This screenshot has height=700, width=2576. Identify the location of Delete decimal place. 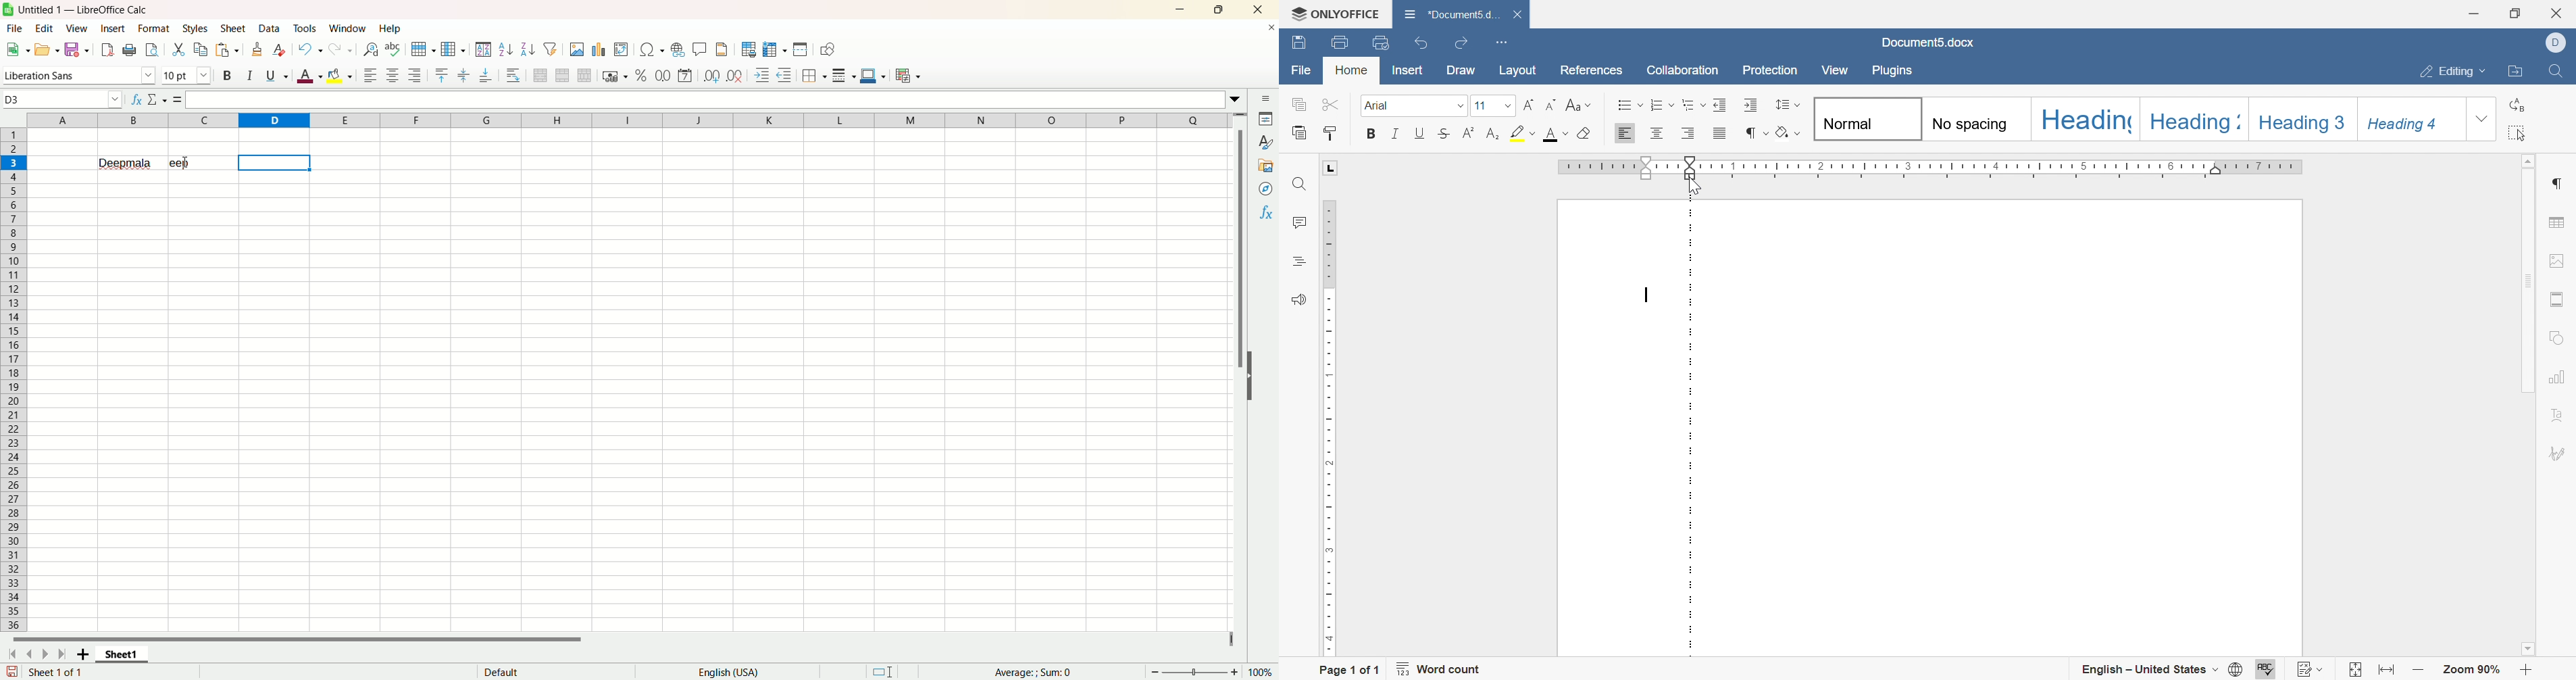
(736, 75).